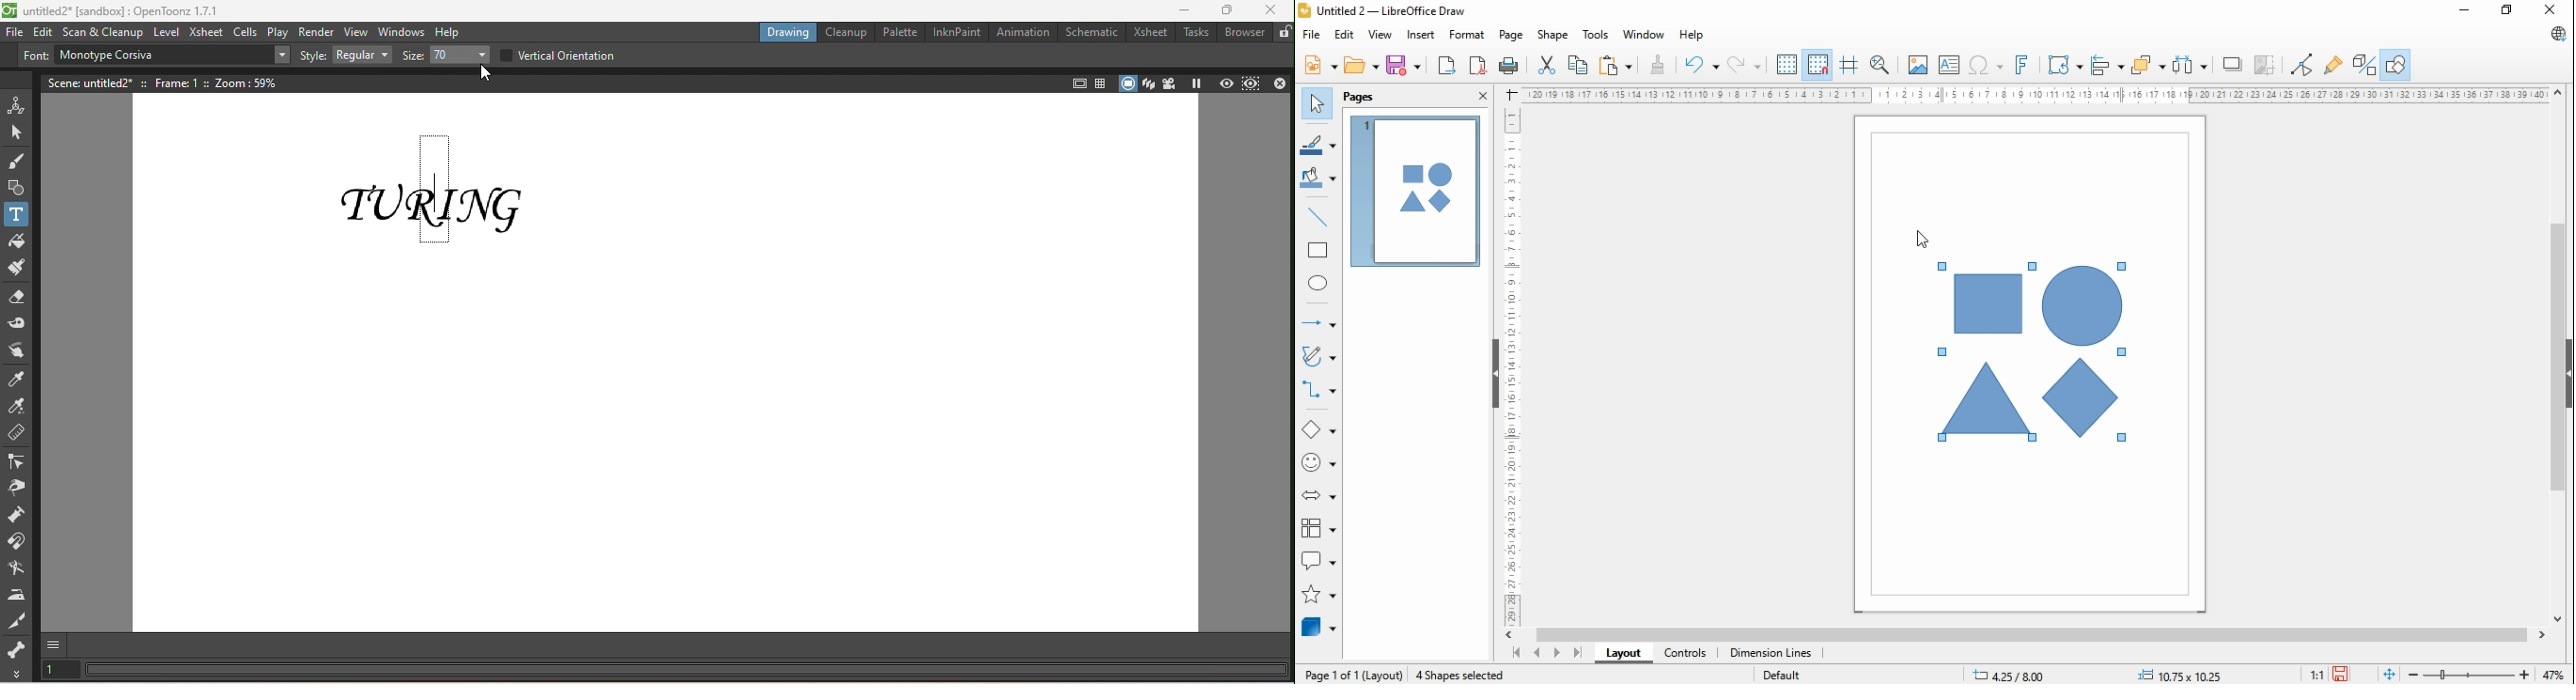 The width and height of the screenshot is (2576, 700). I want to click on Sub camera preview, so click(1251, 83).